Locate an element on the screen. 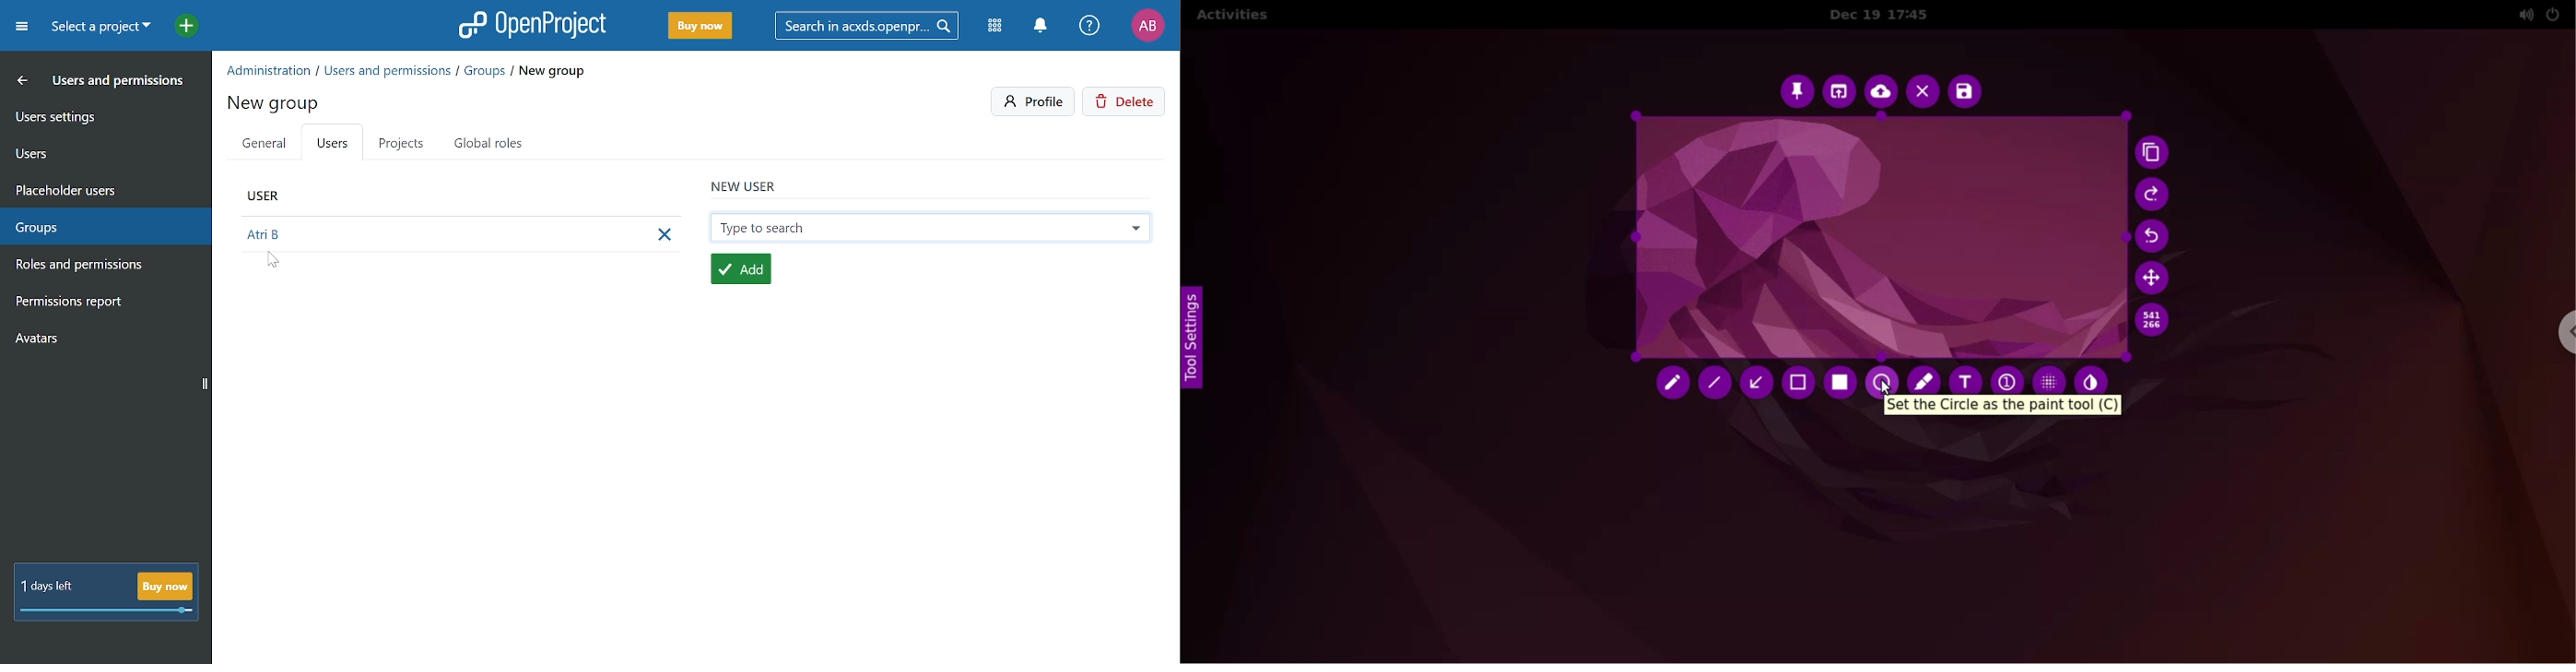  ! day left Buy now is located at coordinates (106, 593).